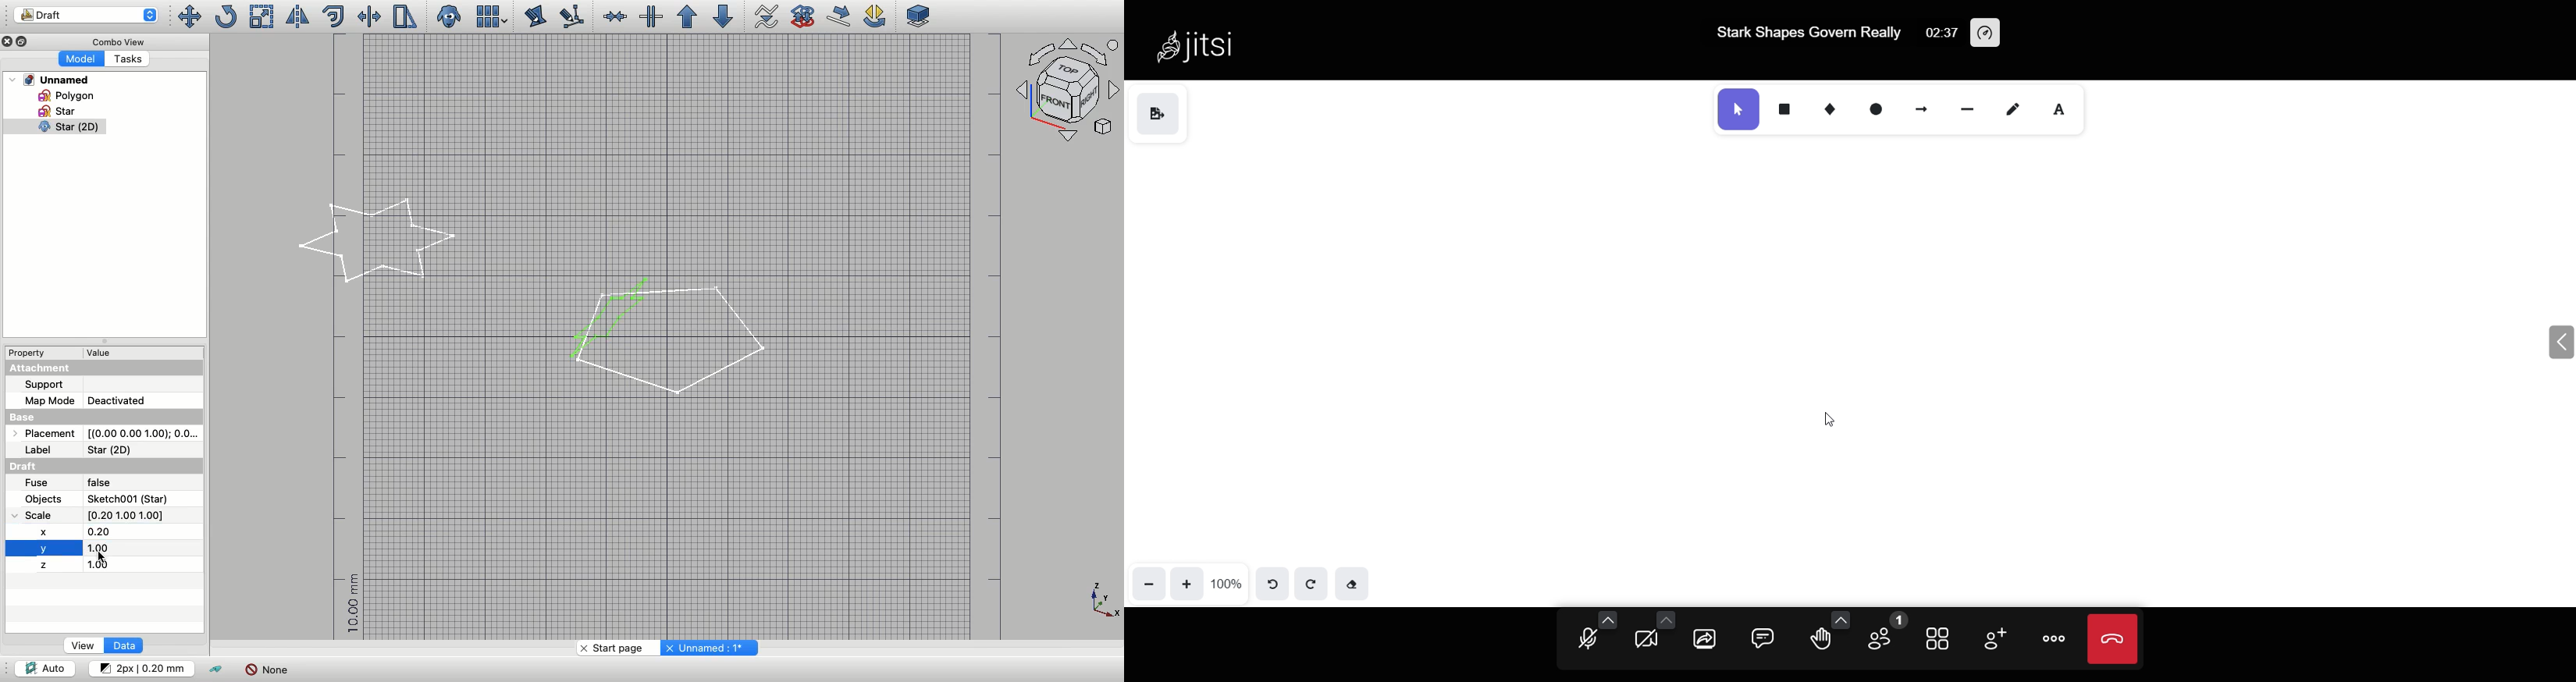 The height and width of the screenshot is (700, 2576). Describe the element at coordinates (1805, 34) in the screenshot. I see `Stark Shapes Govern Really` at that location.